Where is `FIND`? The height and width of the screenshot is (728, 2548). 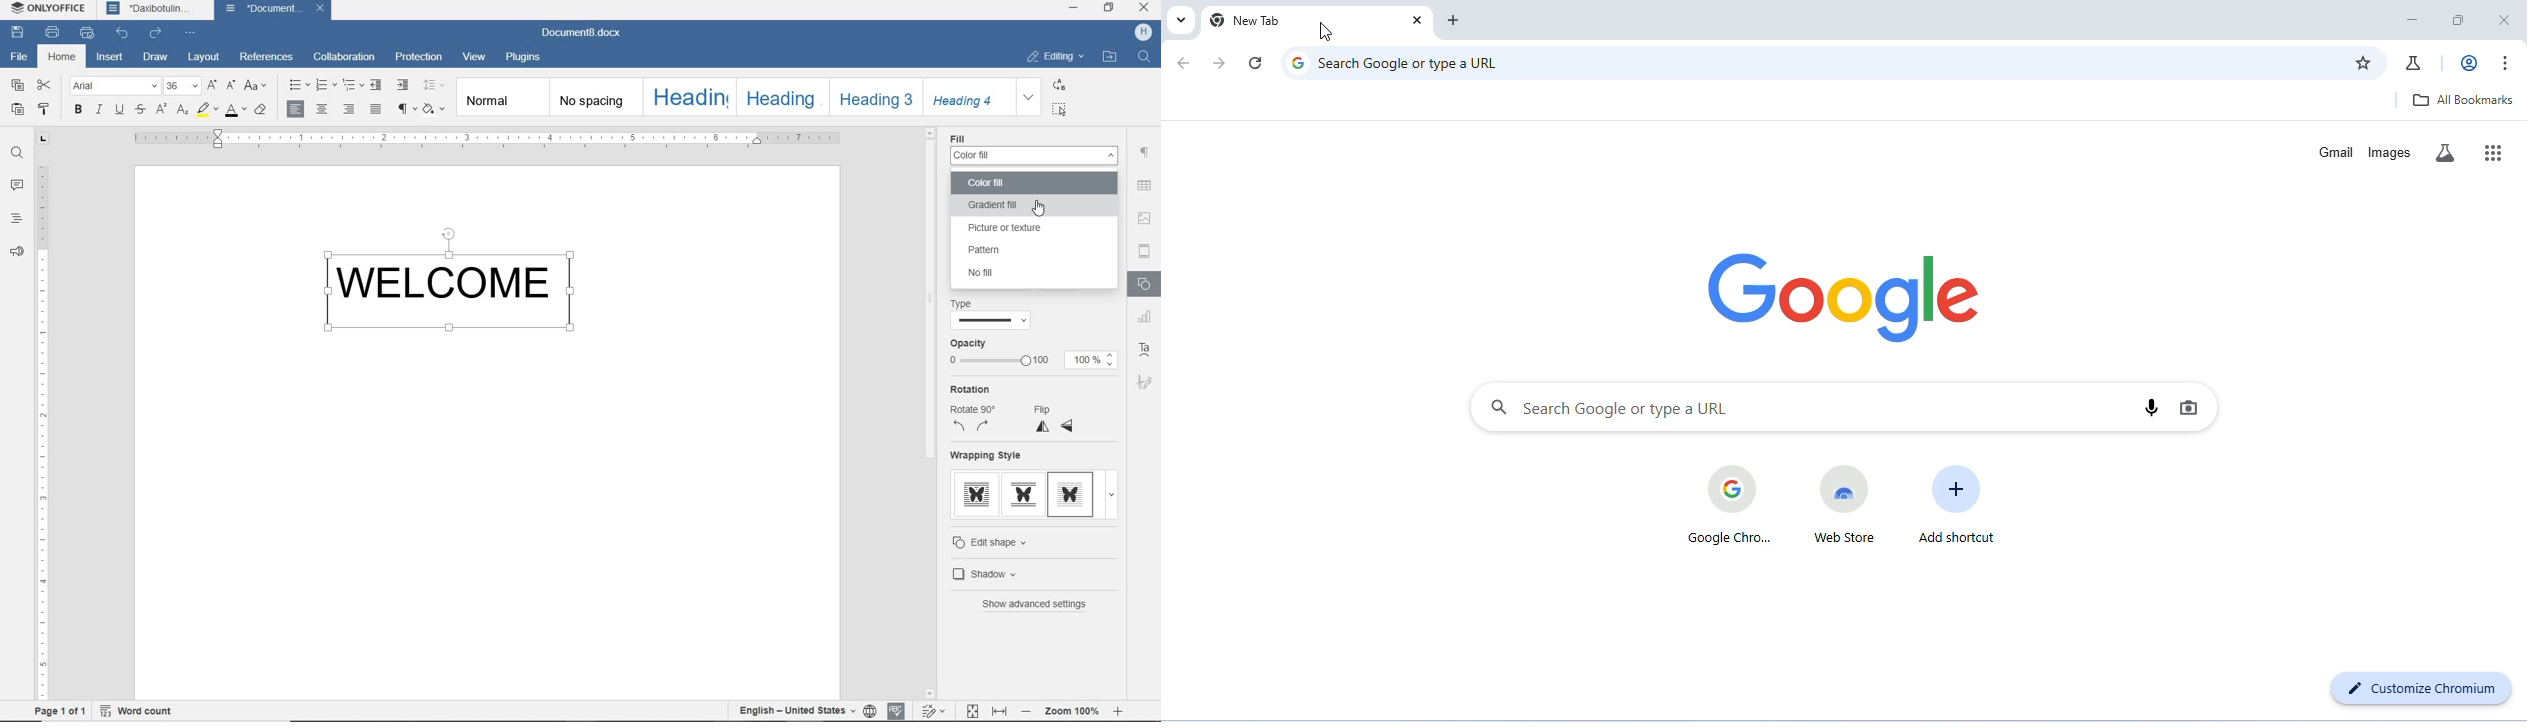 FIND is located at coordinates (1144, 58).